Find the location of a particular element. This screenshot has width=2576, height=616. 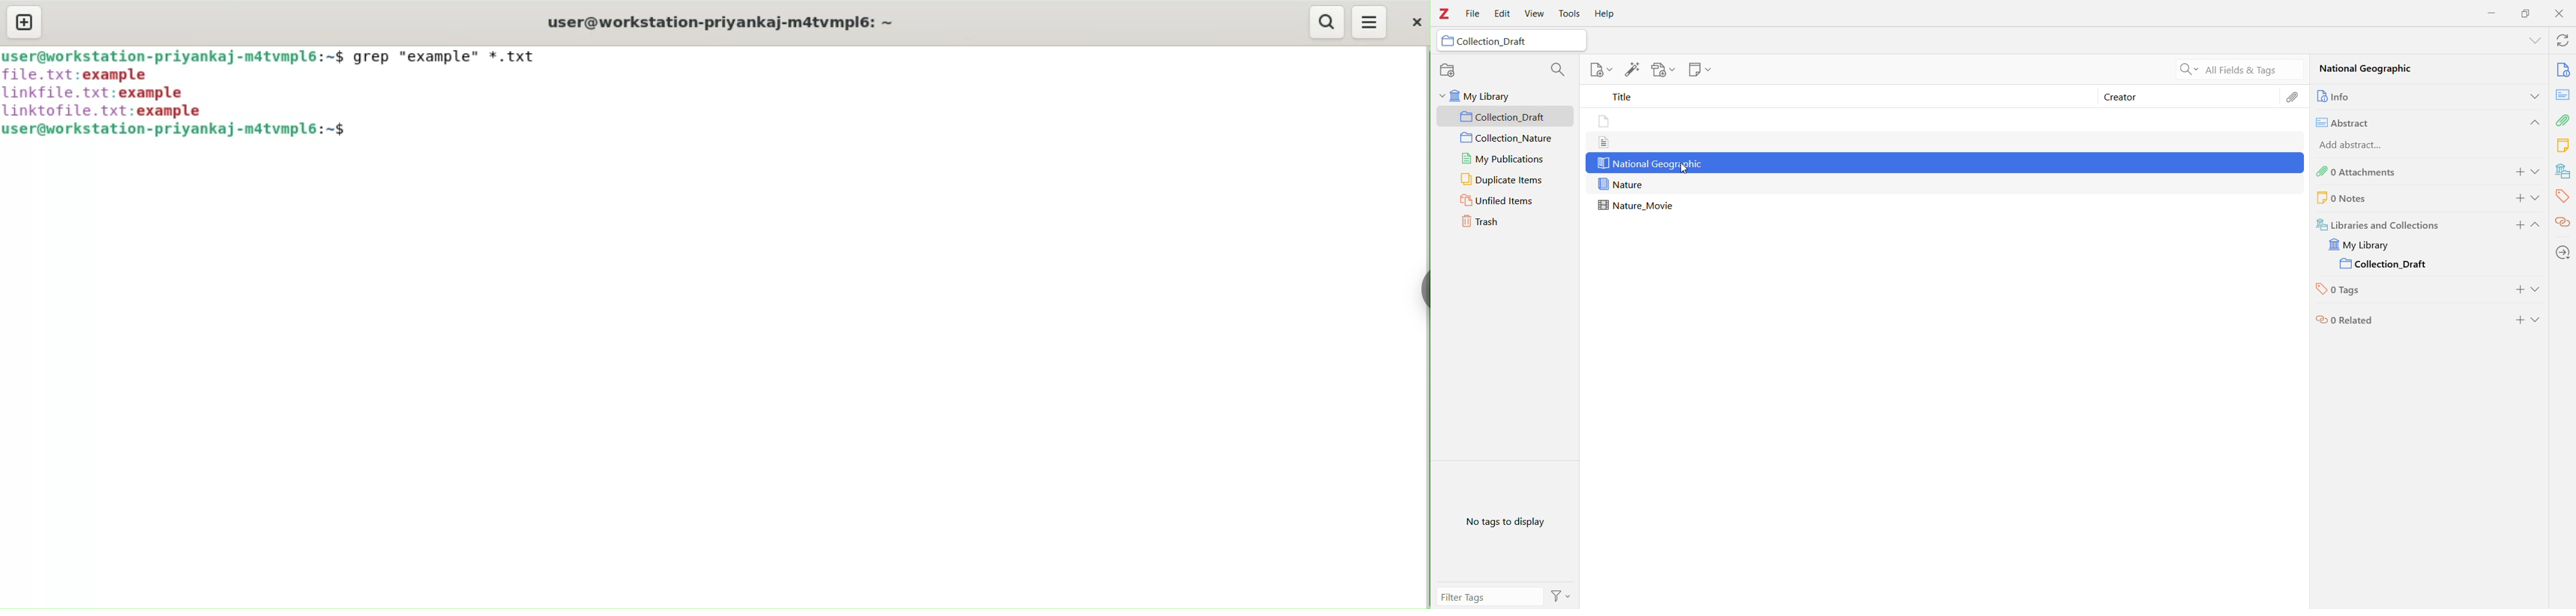

cursor is located at coordinates (1686, 170).